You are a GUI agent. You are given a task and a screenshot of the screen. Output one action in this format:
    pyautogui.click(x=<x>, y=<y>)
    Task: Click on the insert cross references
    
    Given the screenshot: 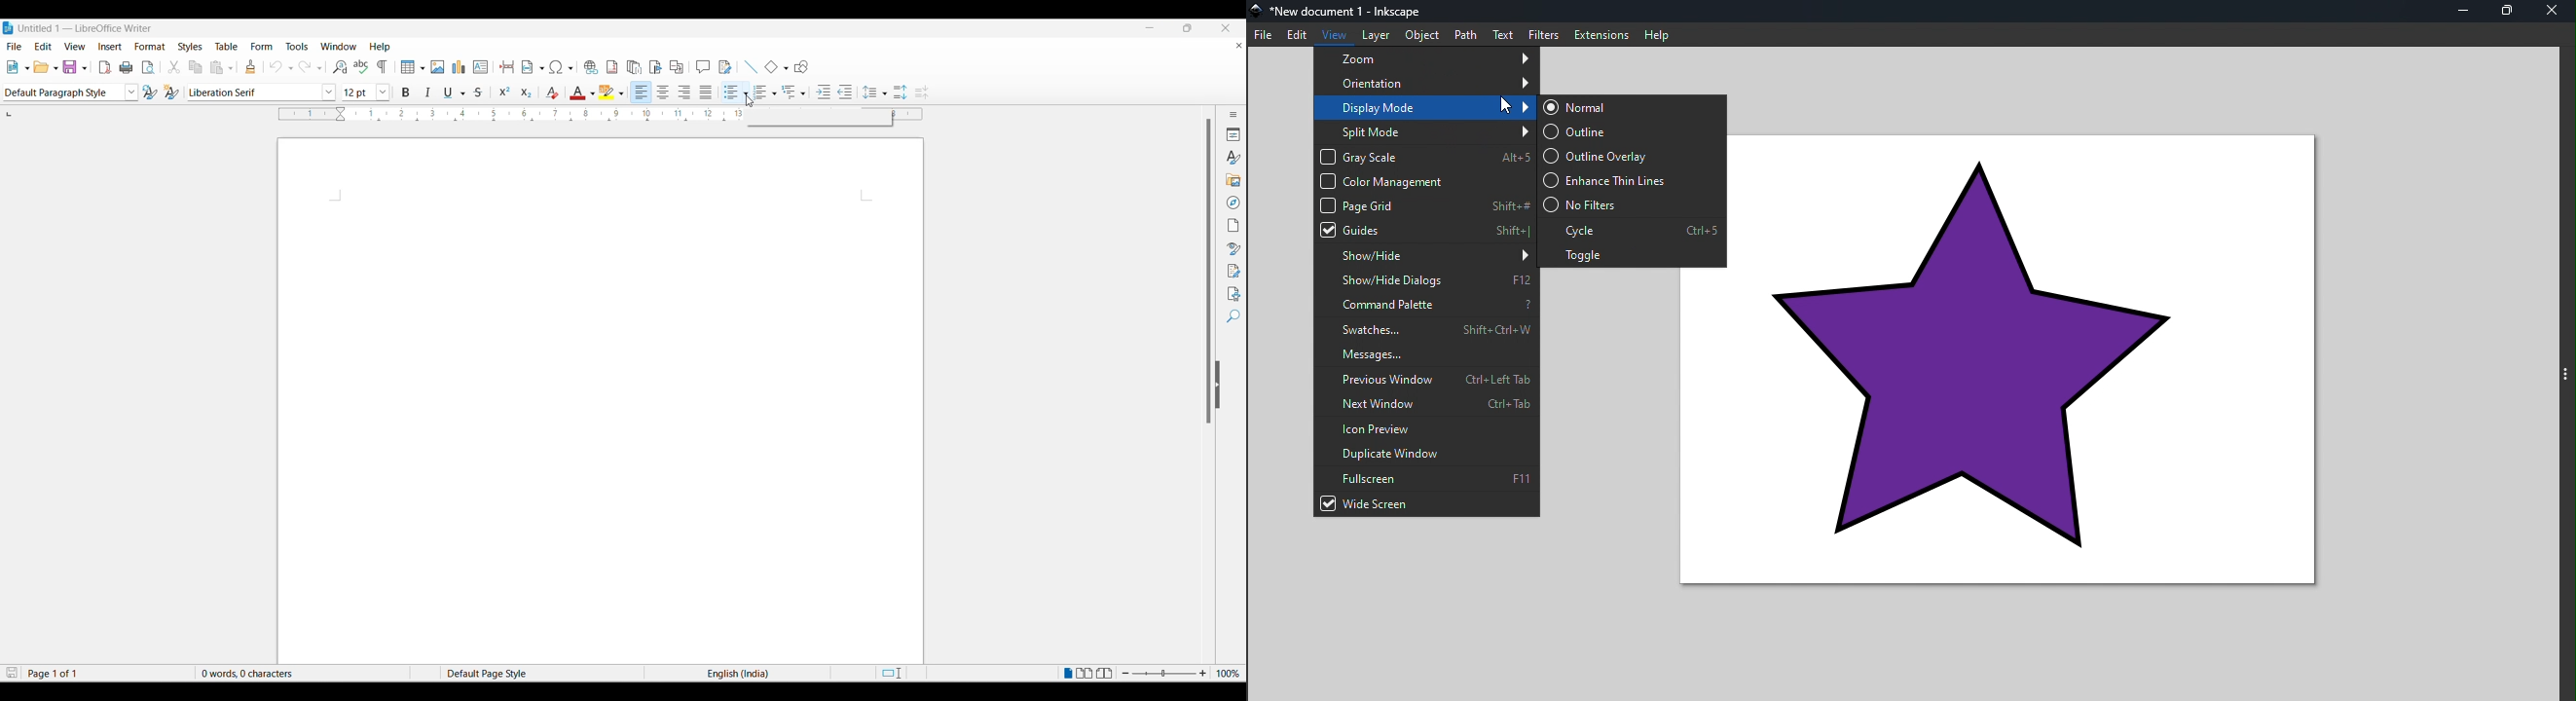 What is the action you would take?
    pyautogui.click(x=679, y=68)
    